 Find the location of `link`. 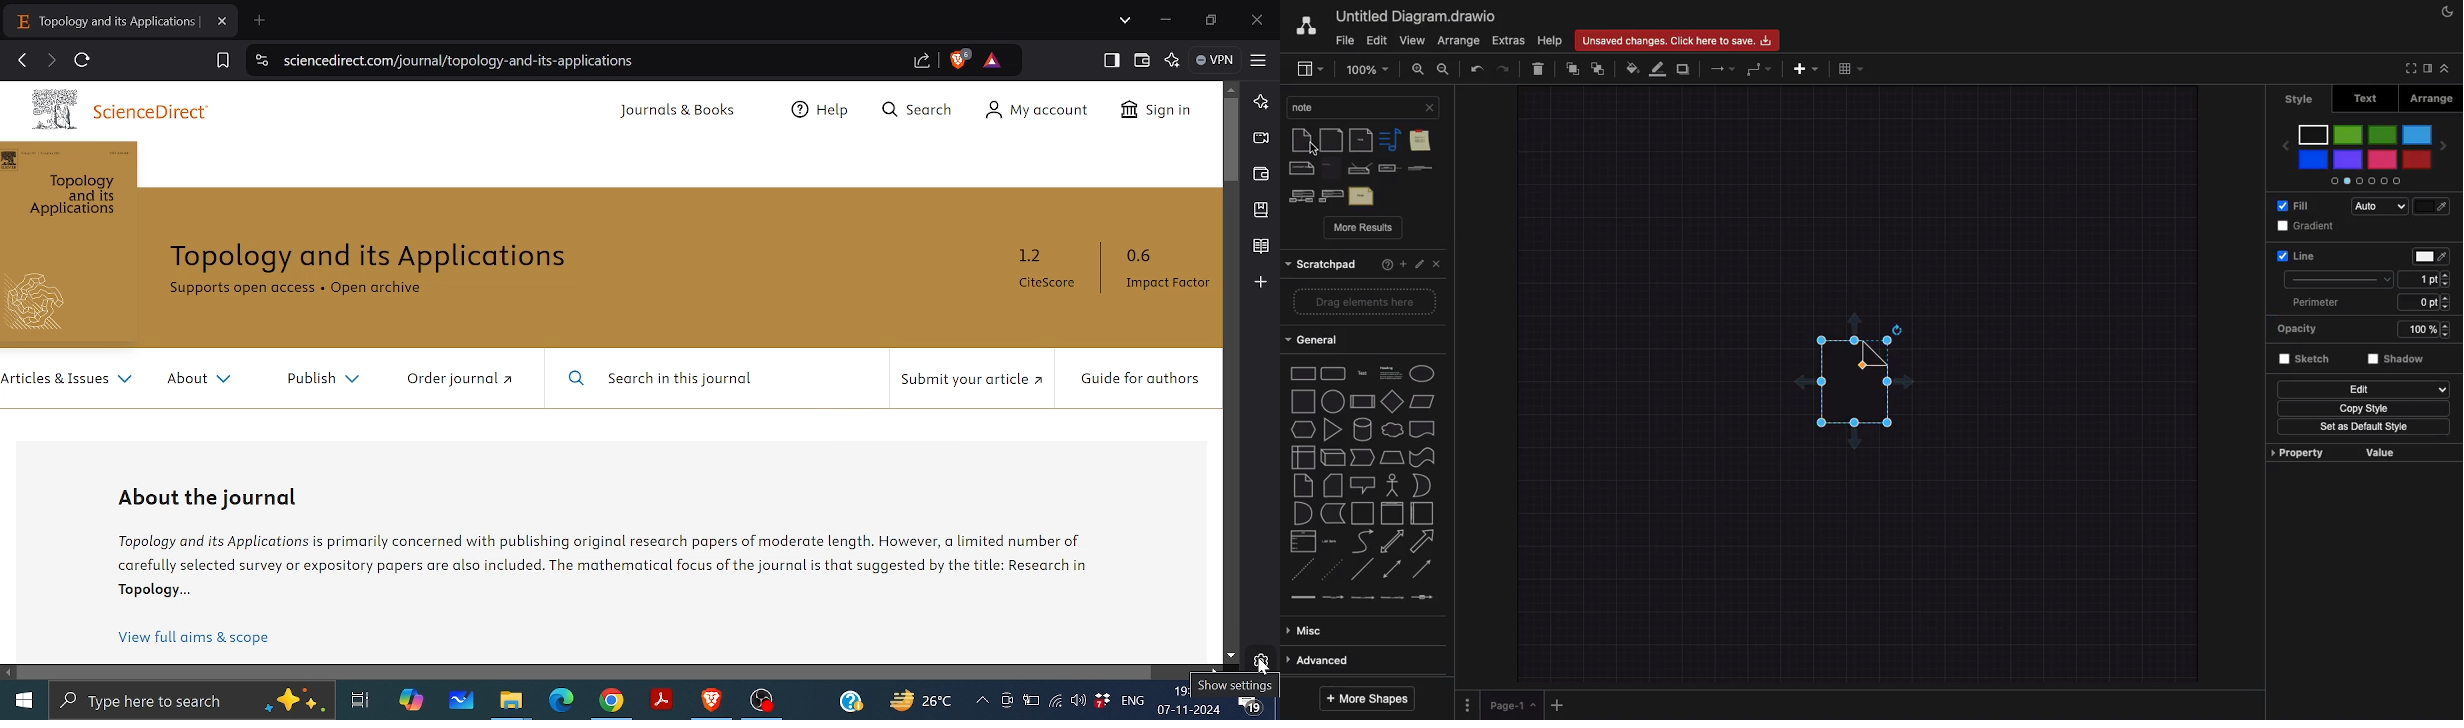

link is located at coordinates (1303, 601).